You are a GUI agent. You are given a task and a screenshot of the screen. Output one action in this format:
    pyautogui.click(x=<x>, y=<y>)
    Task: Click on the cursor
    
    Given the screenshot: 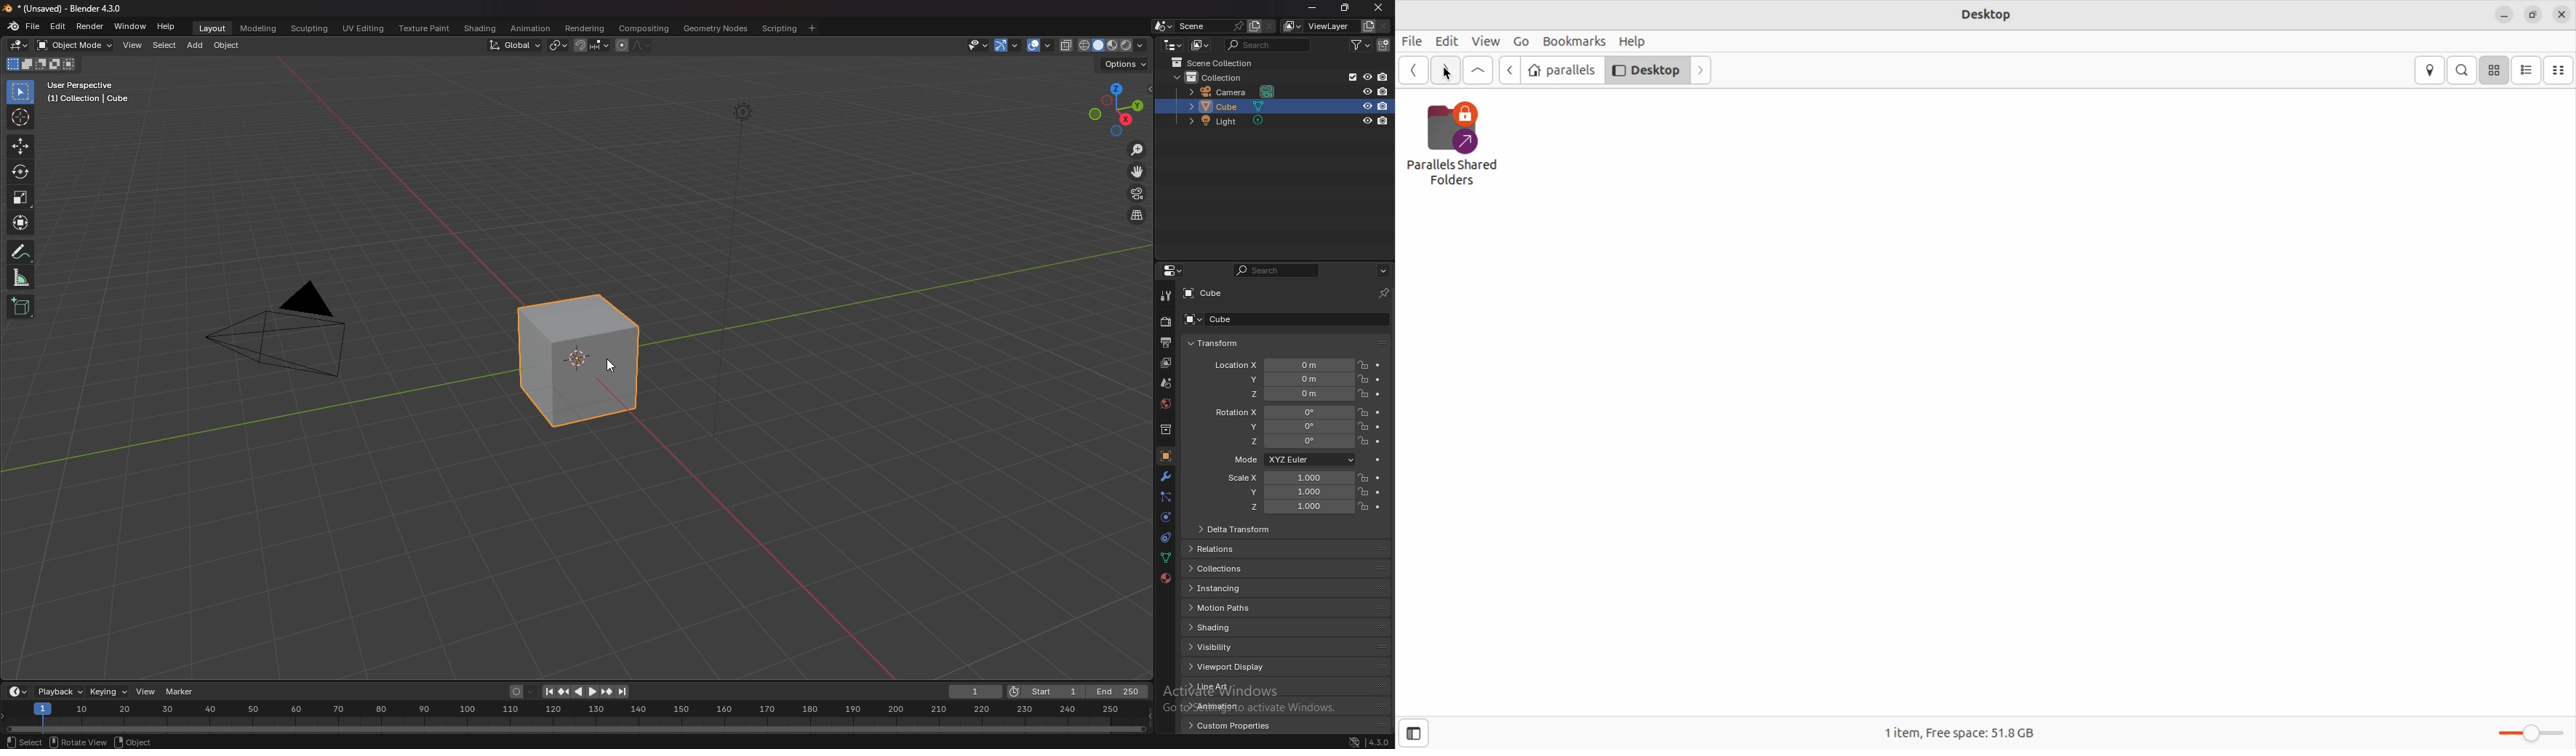 What is the action you would take?
    pyautogui.click(x=21, y=117)
    